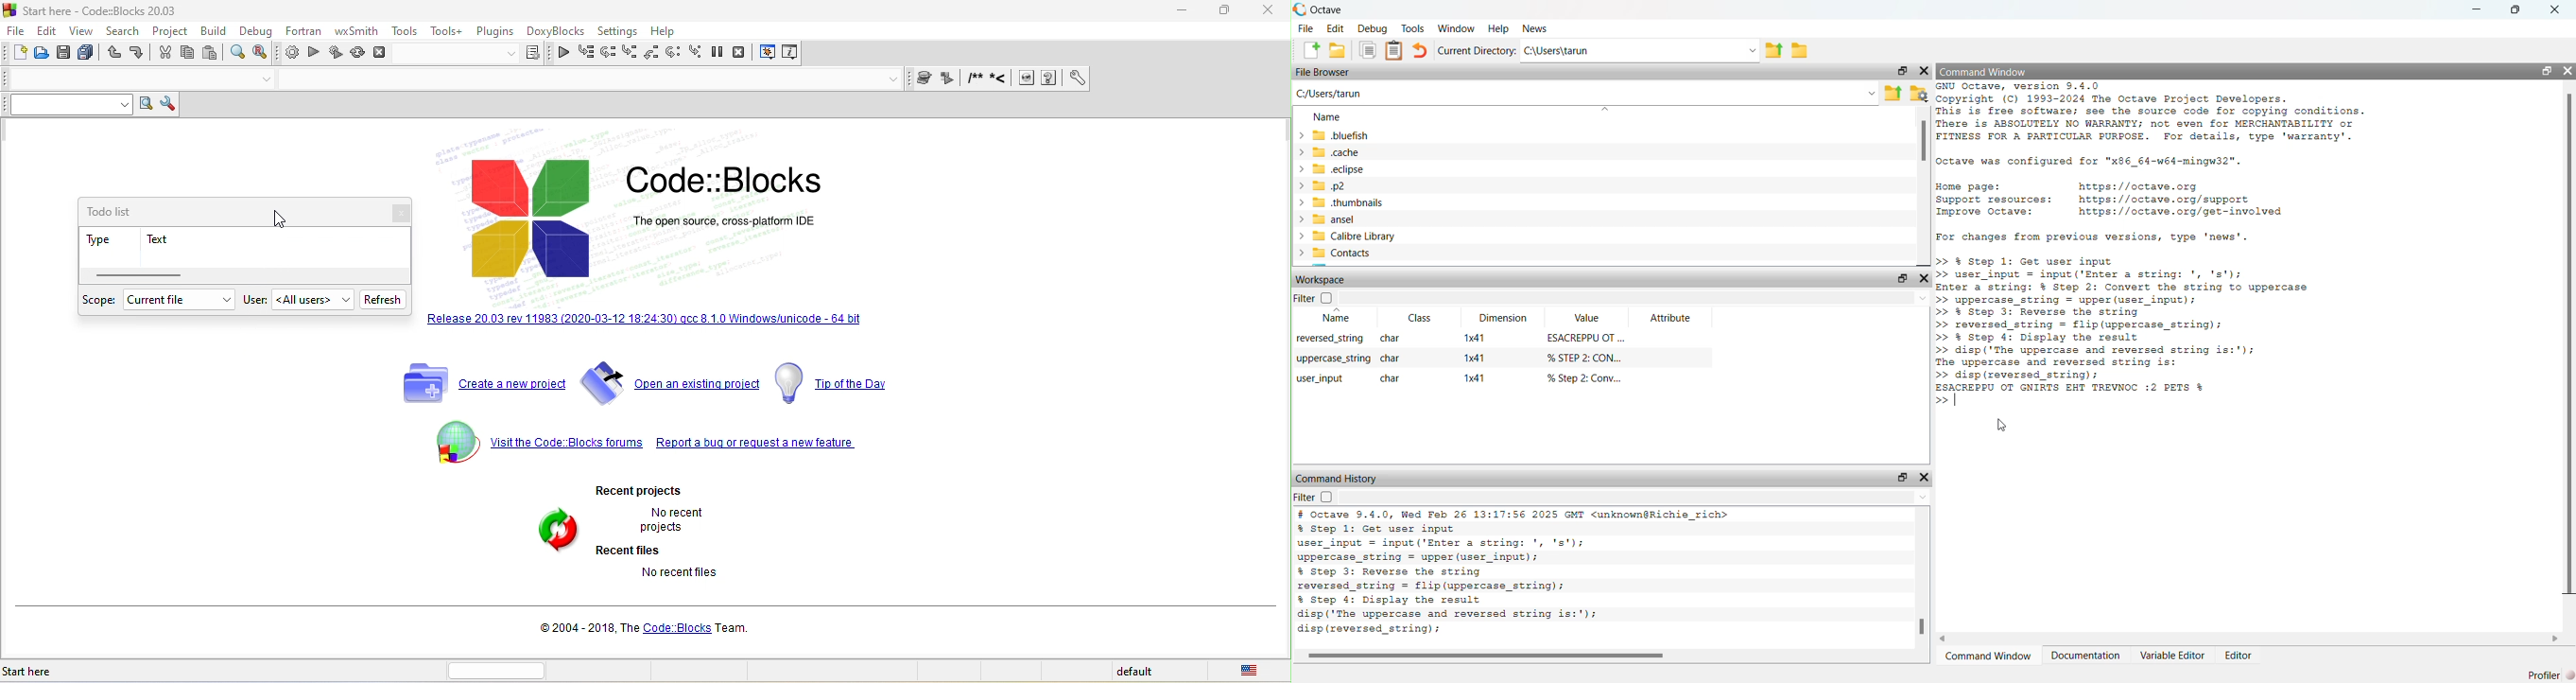 The height and width of the screenshot is (700, 2576). What do you see at coordinates (2551, 673) in the screenshot?
I see `profiler` at bounding box center [2551, 673].